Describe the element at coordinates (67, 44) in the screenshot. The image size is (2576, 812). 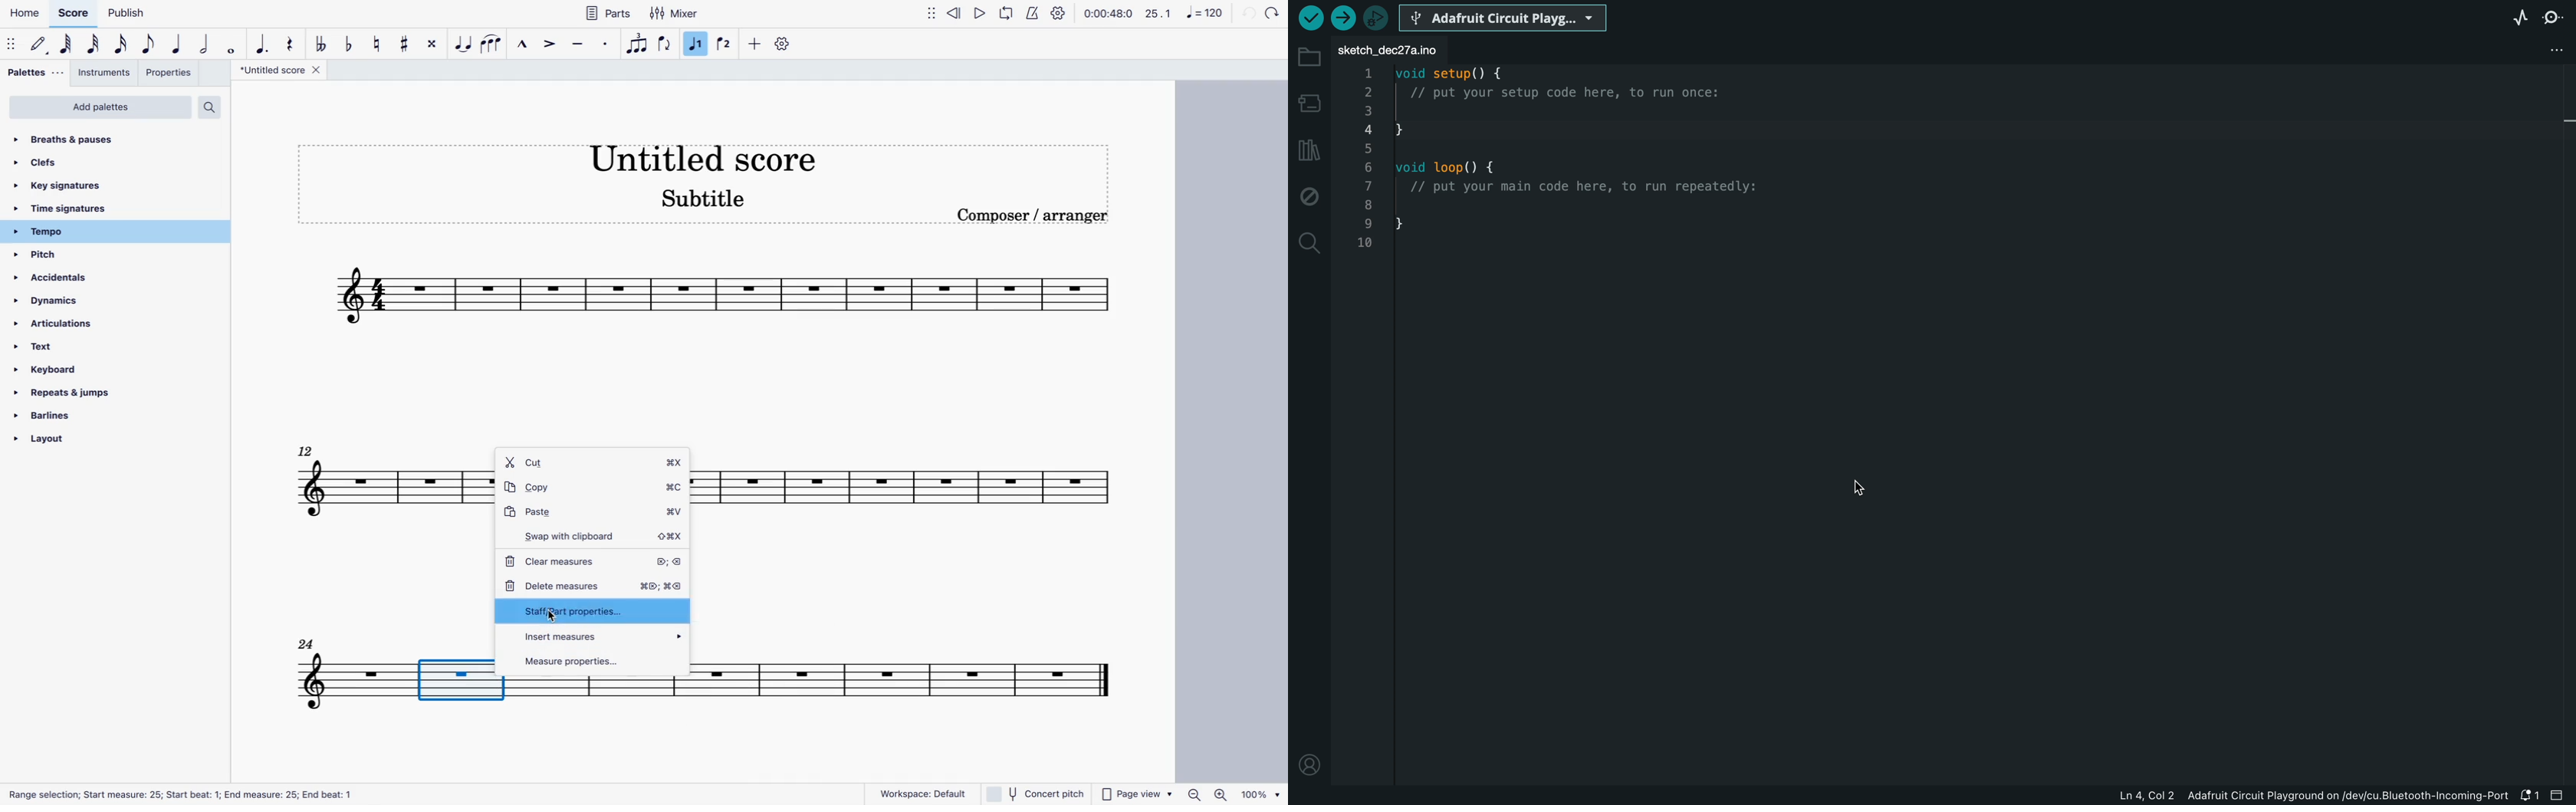
I see `64th note` at that location.